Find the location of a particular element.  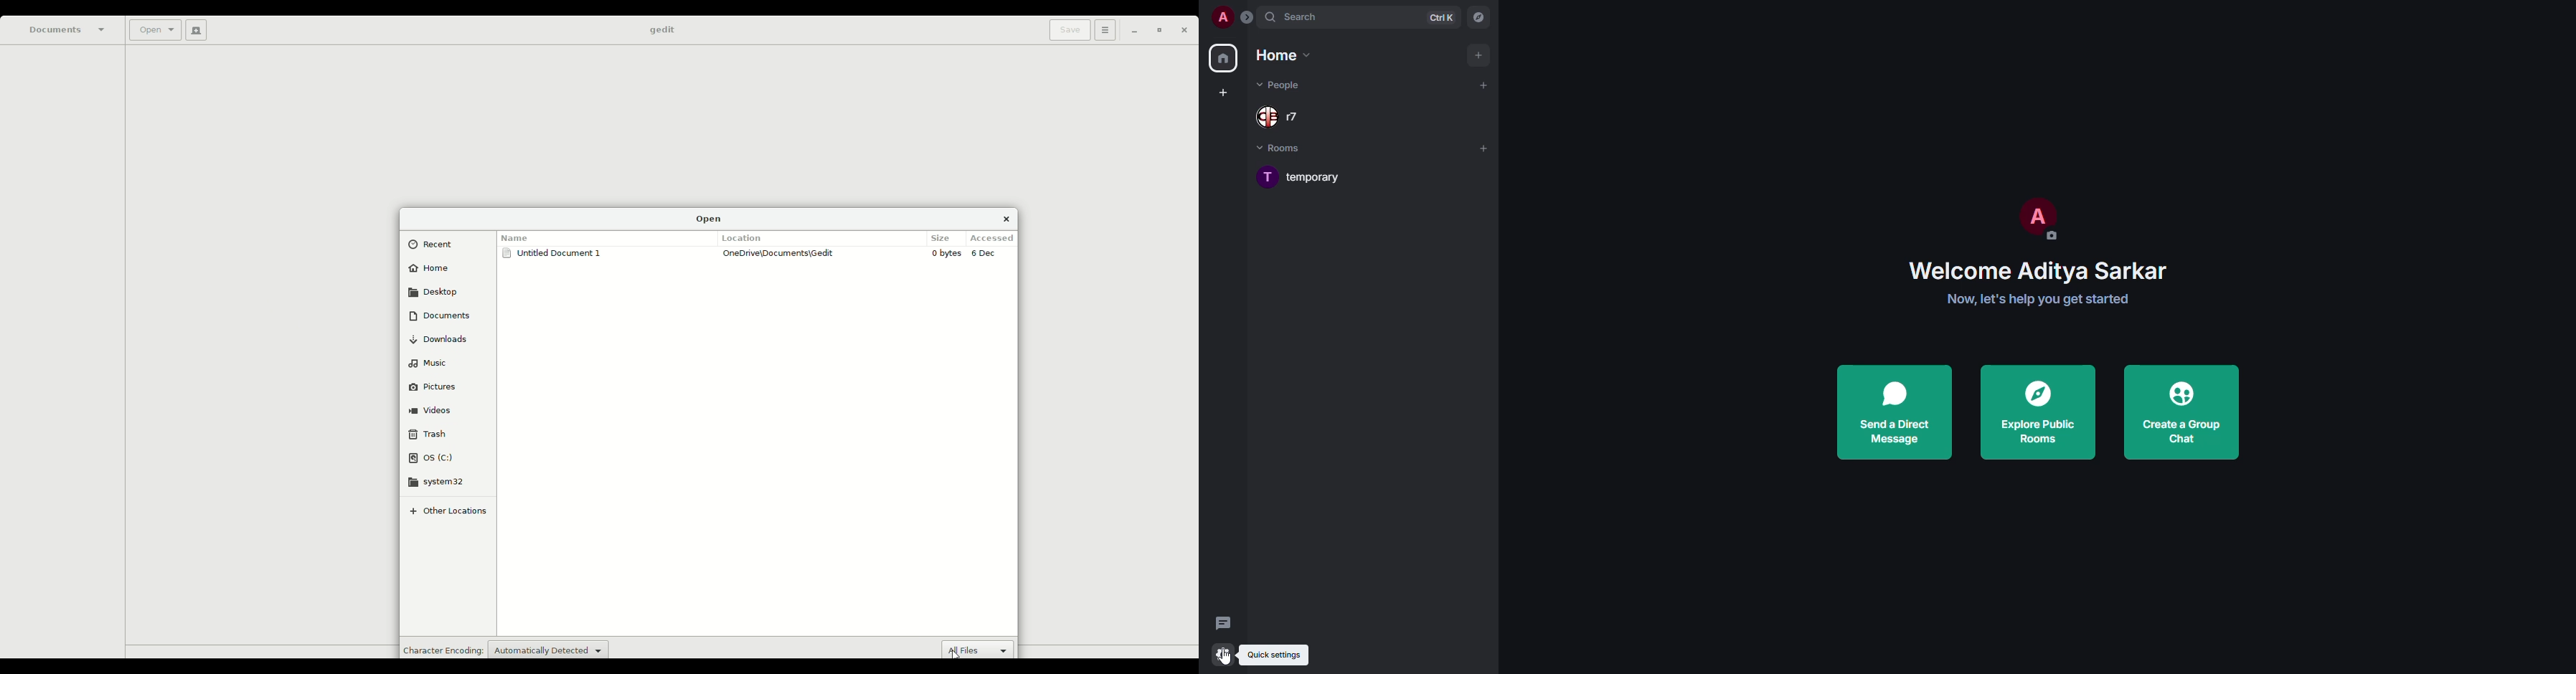

people is located at coordinates (1279, 116).